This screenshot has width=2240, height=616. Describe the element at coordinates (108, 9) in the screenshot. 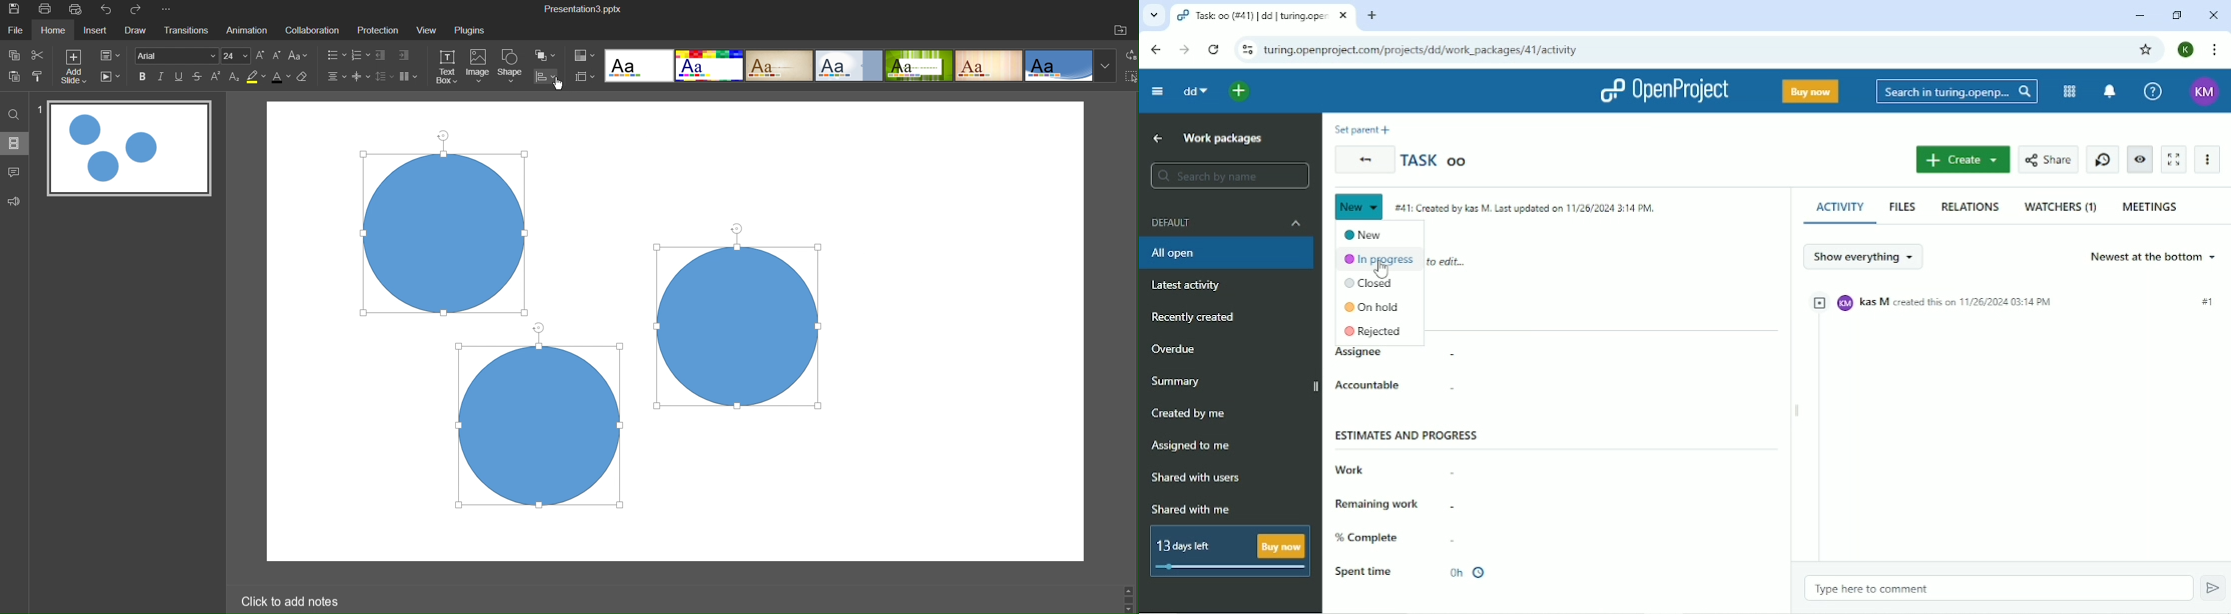

I see `Undo` at that location.